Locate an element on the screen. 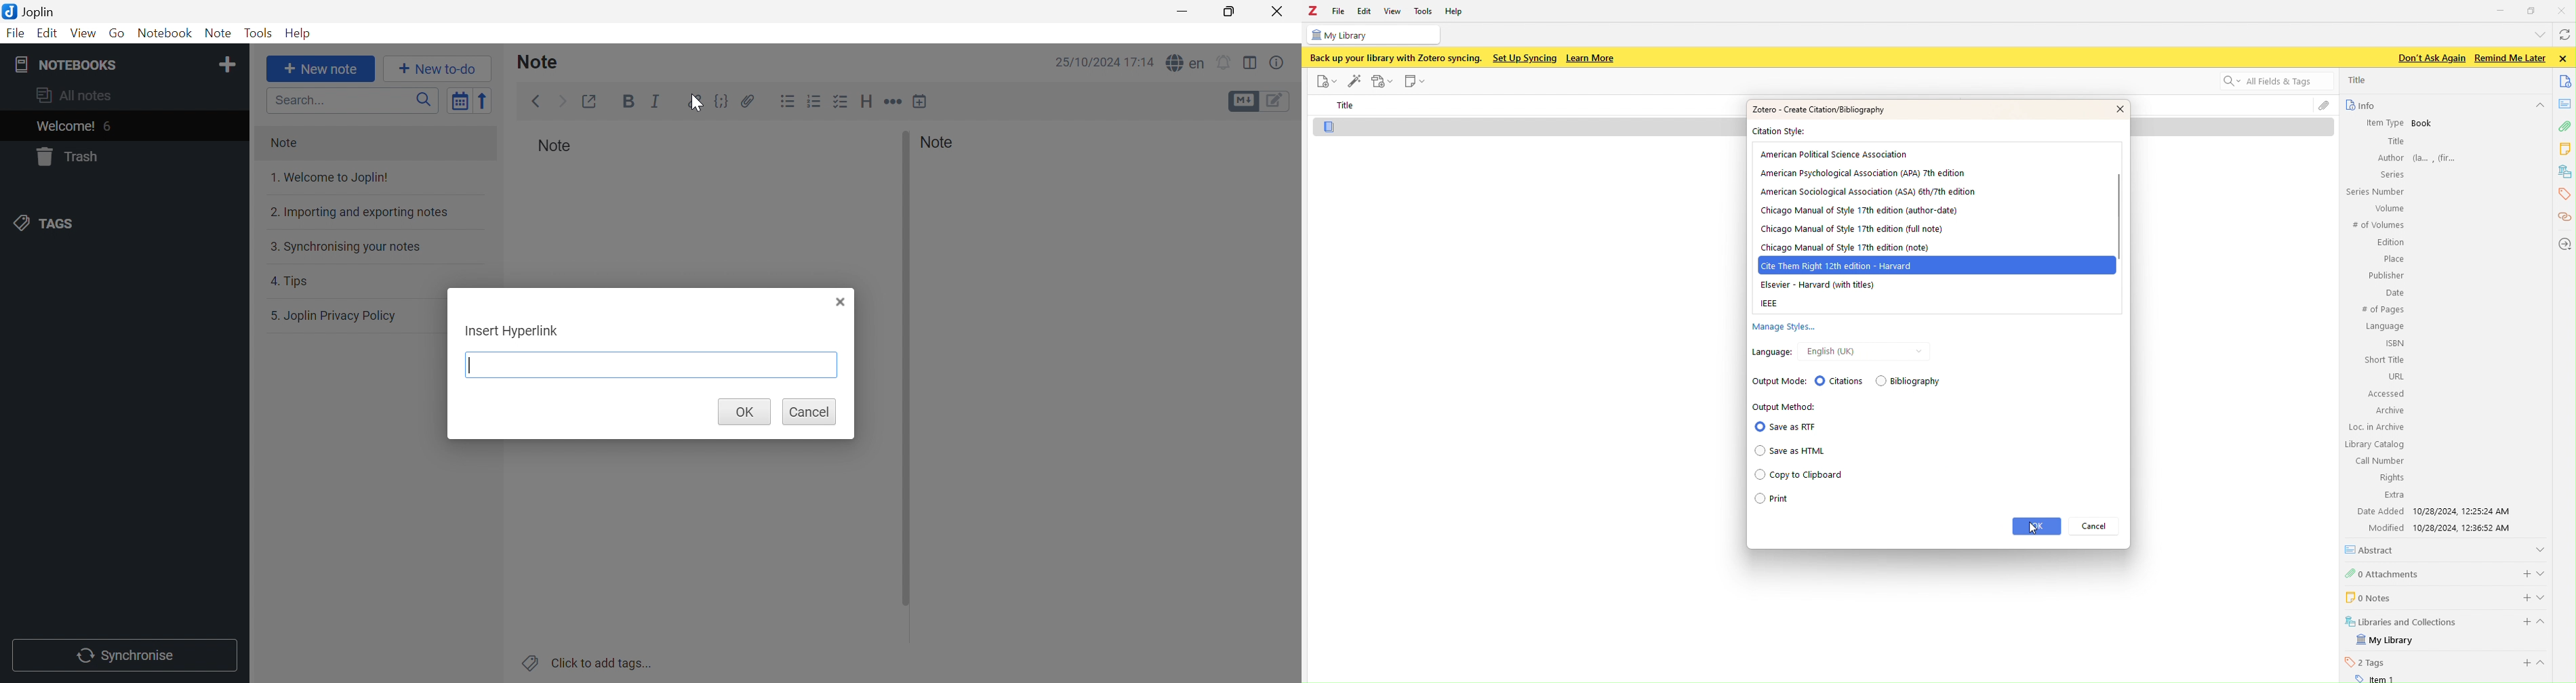 The height and width of the screenshot is (700, 2576). Series Number is located at coordinates (2374, 192).